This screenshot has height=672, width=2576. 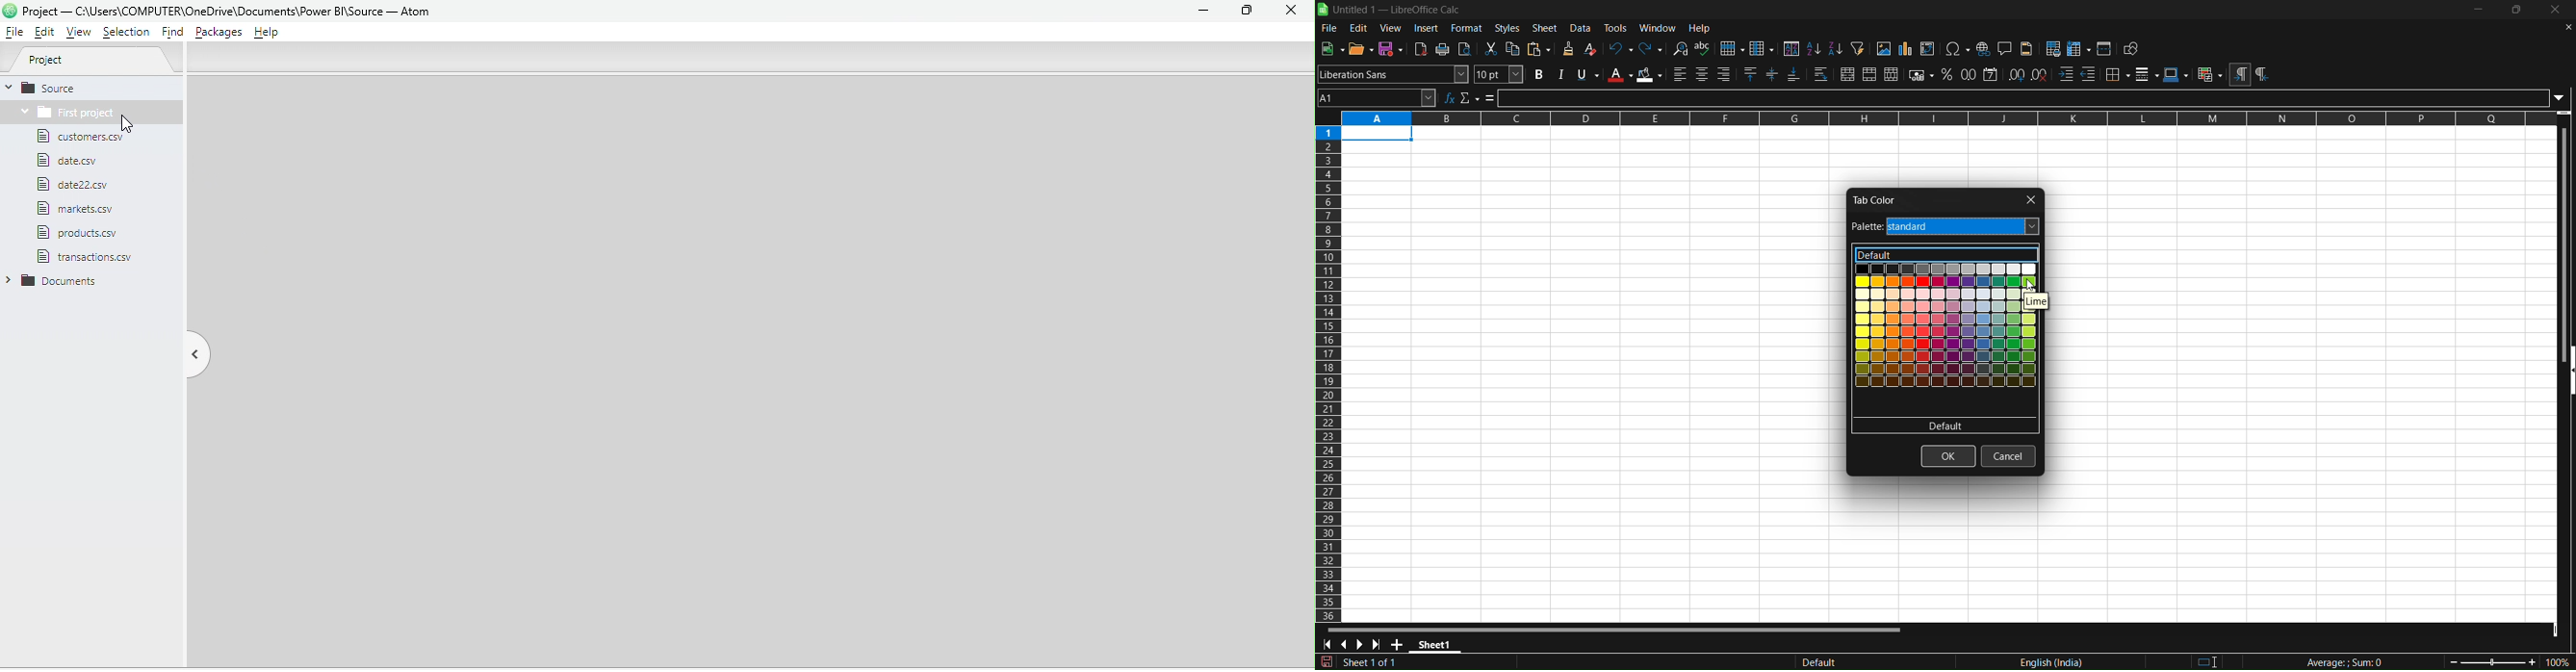 What do you see at coordinates (134, 122) in the screenshot?
I see `Cursor` at bounding box center [134, 122].